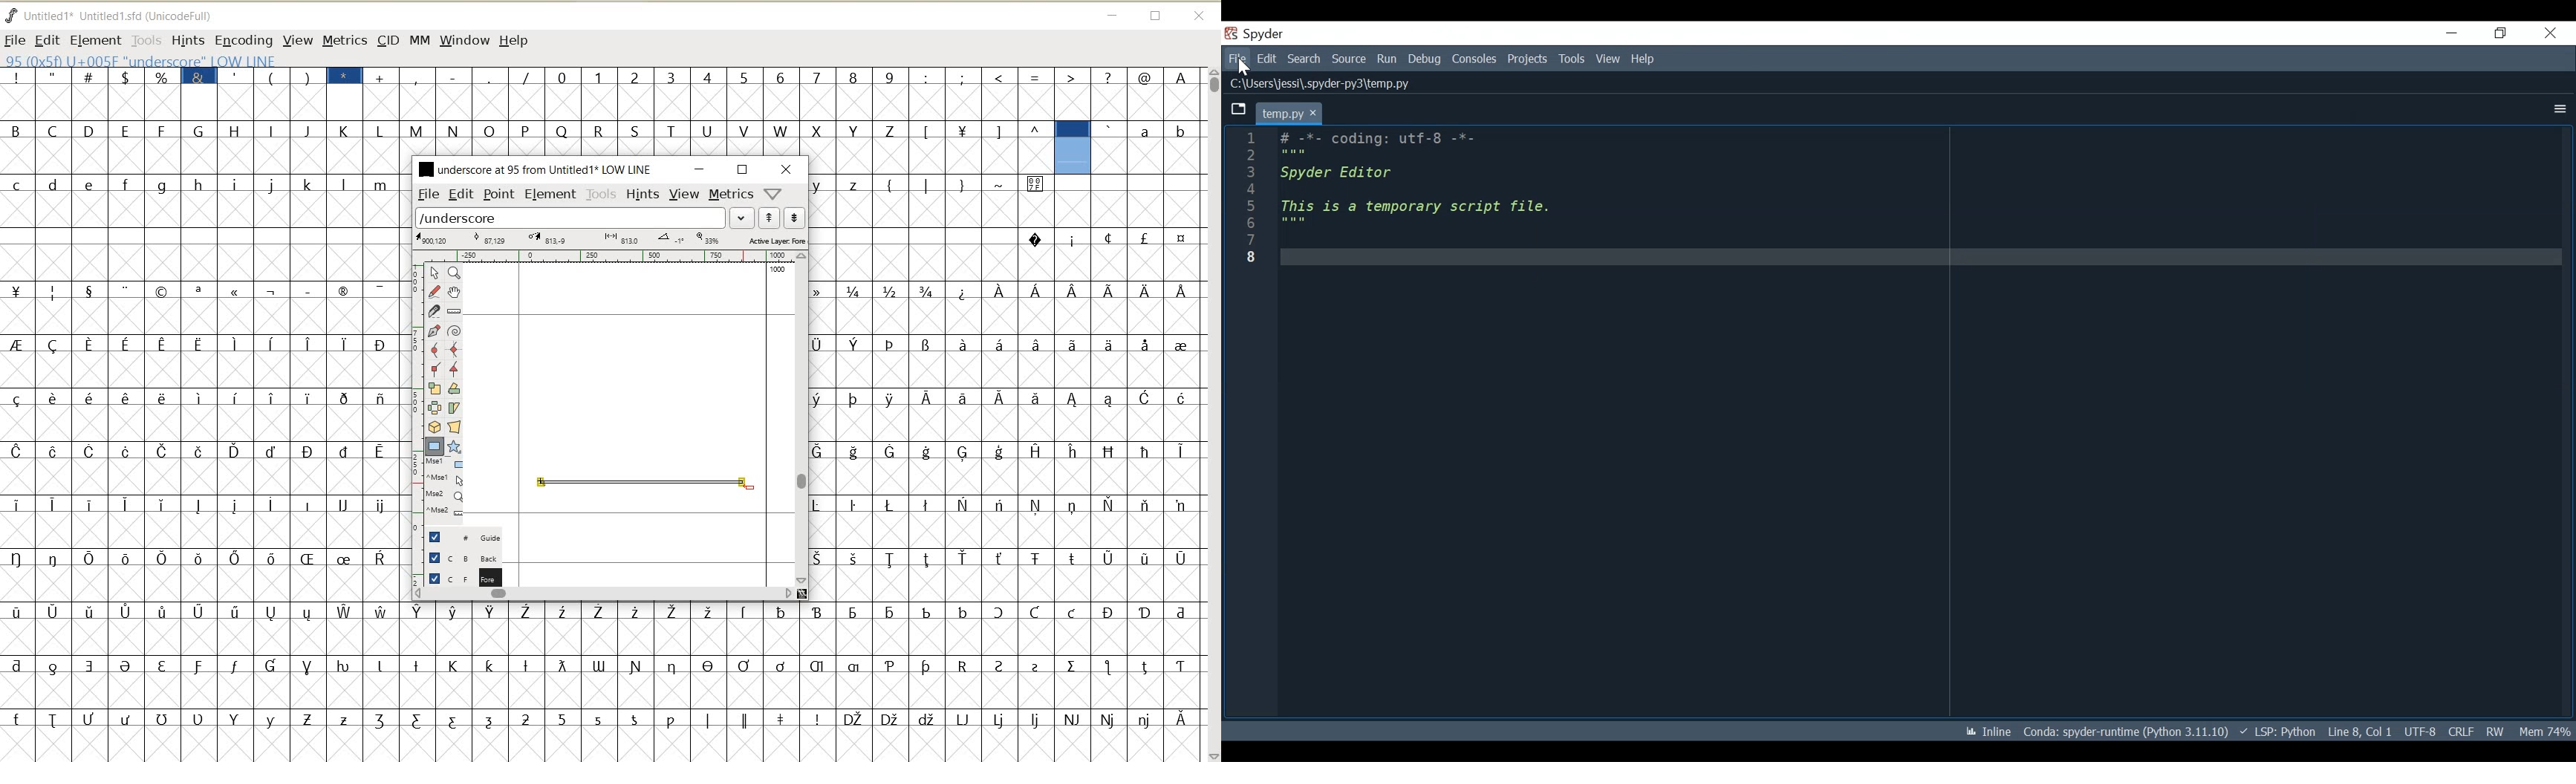 The width and height of the screenshot is (2576, 784). I want to click on RESTORE, so click(743, 170).